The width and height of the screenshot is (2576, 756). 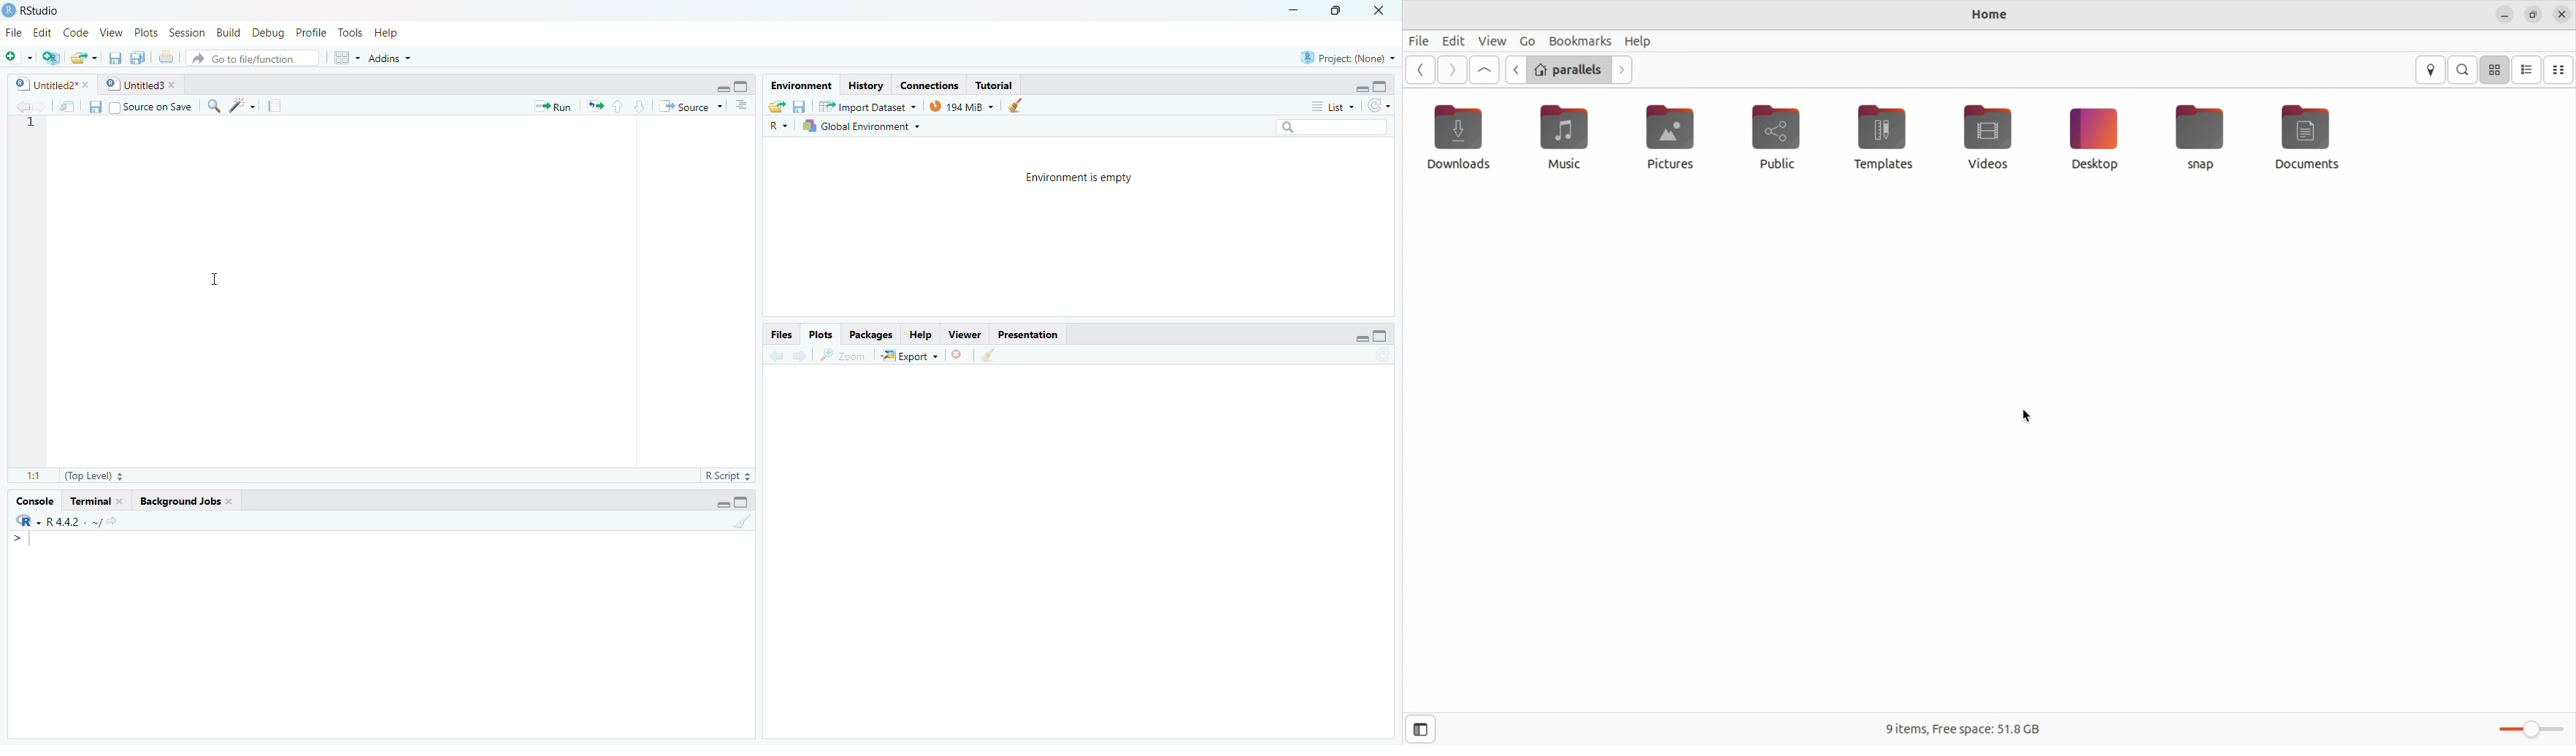 I want to click on date and time, so click(x=2562, y=14).